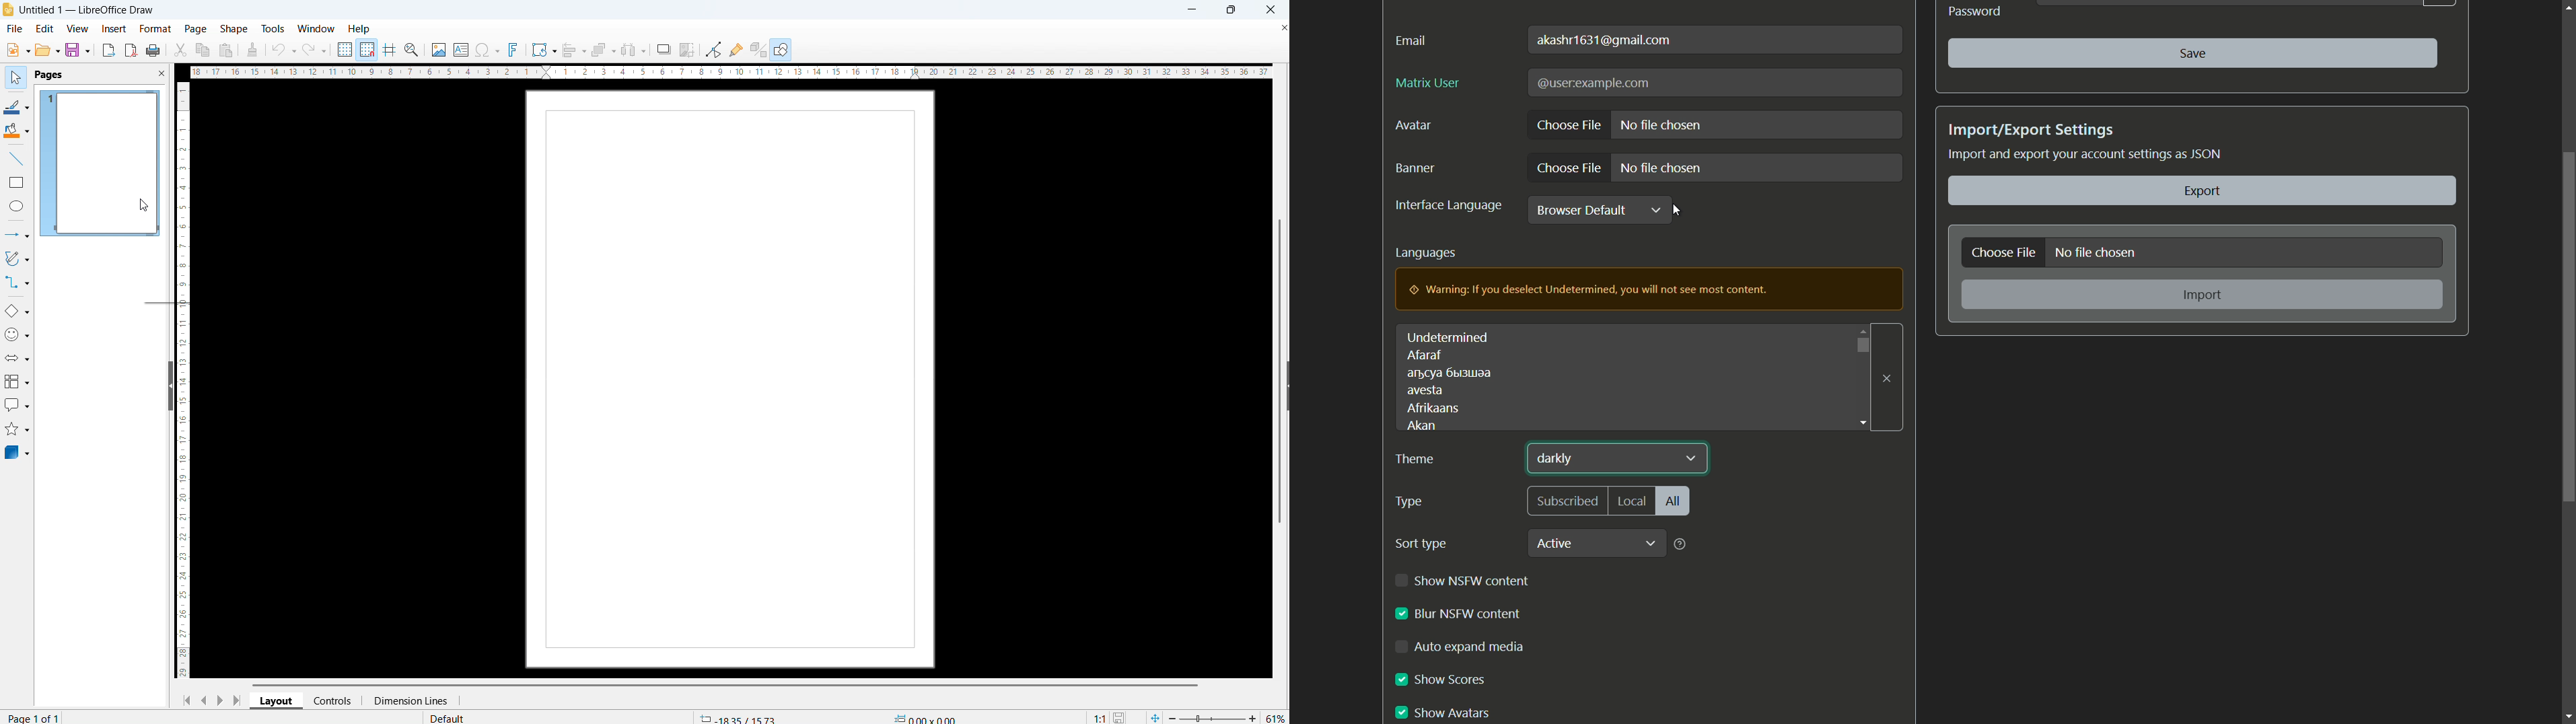 This screenshot has height=728, width=2576. I want to click on toggle point edit mode, so click(713, 49).